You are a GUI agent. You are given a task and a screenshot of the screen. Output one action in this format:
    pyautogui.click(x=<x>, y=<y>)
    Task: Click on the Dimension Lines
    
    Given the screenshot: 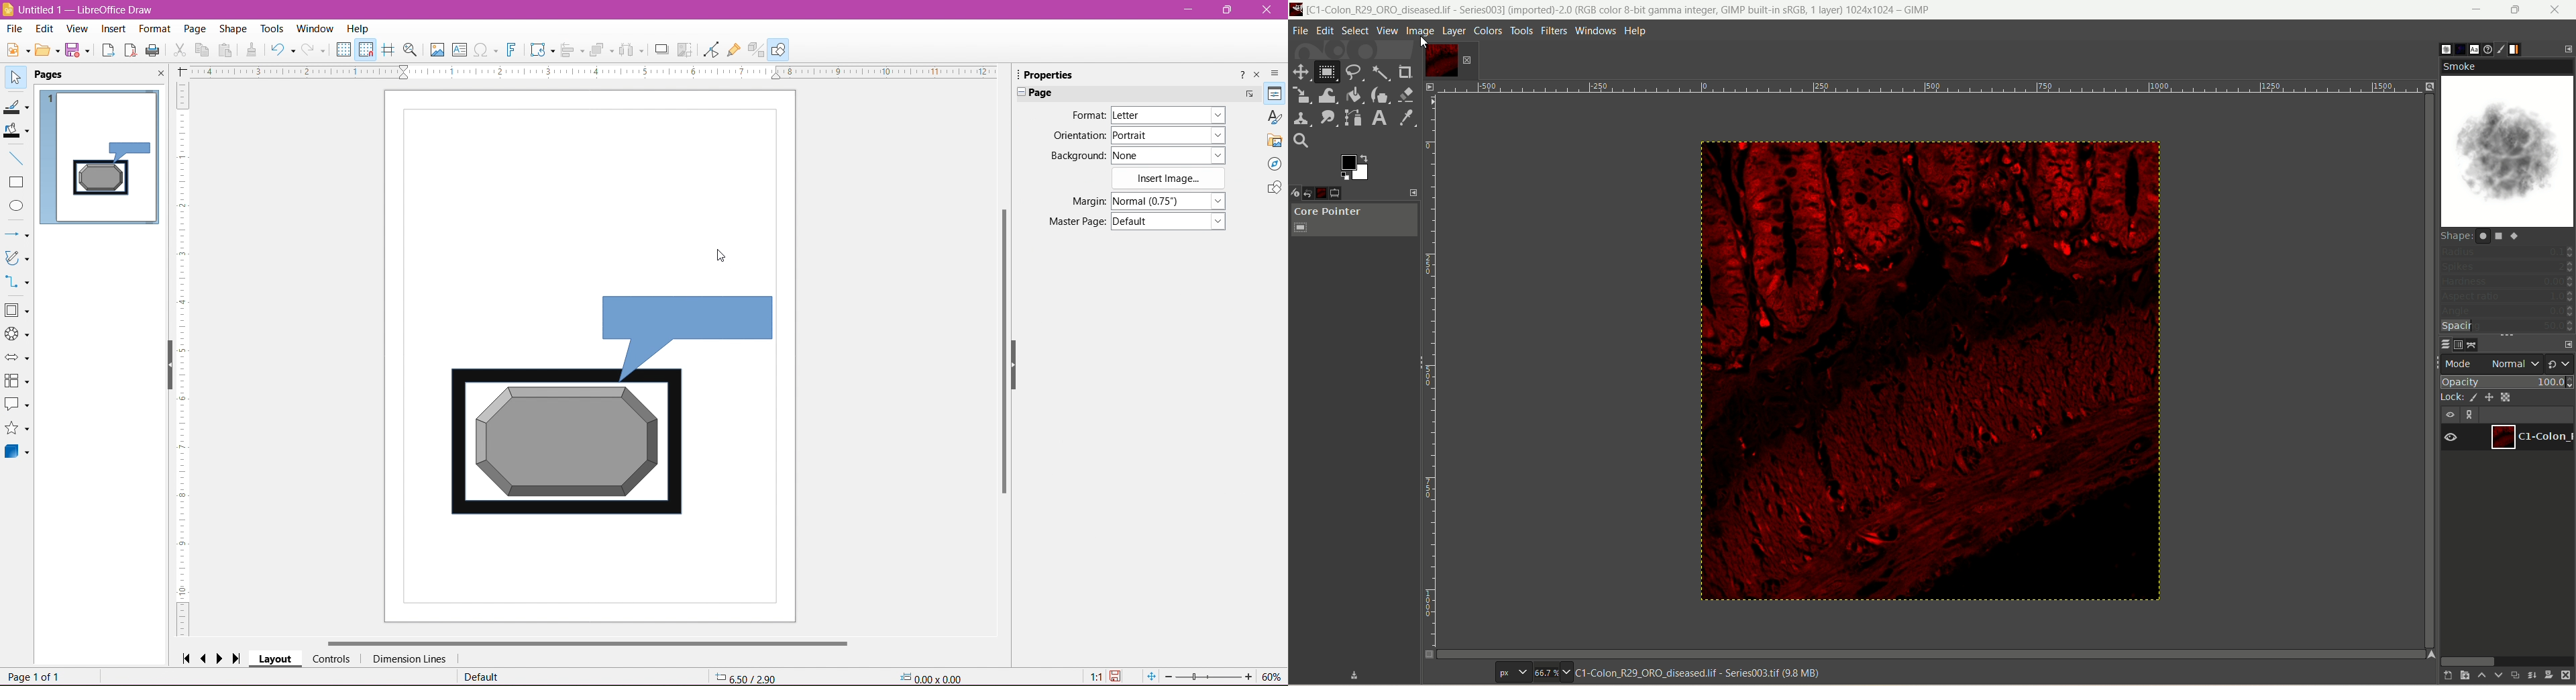 What is the action you would take?
    pyautogui.click(x=409, y=659)
    